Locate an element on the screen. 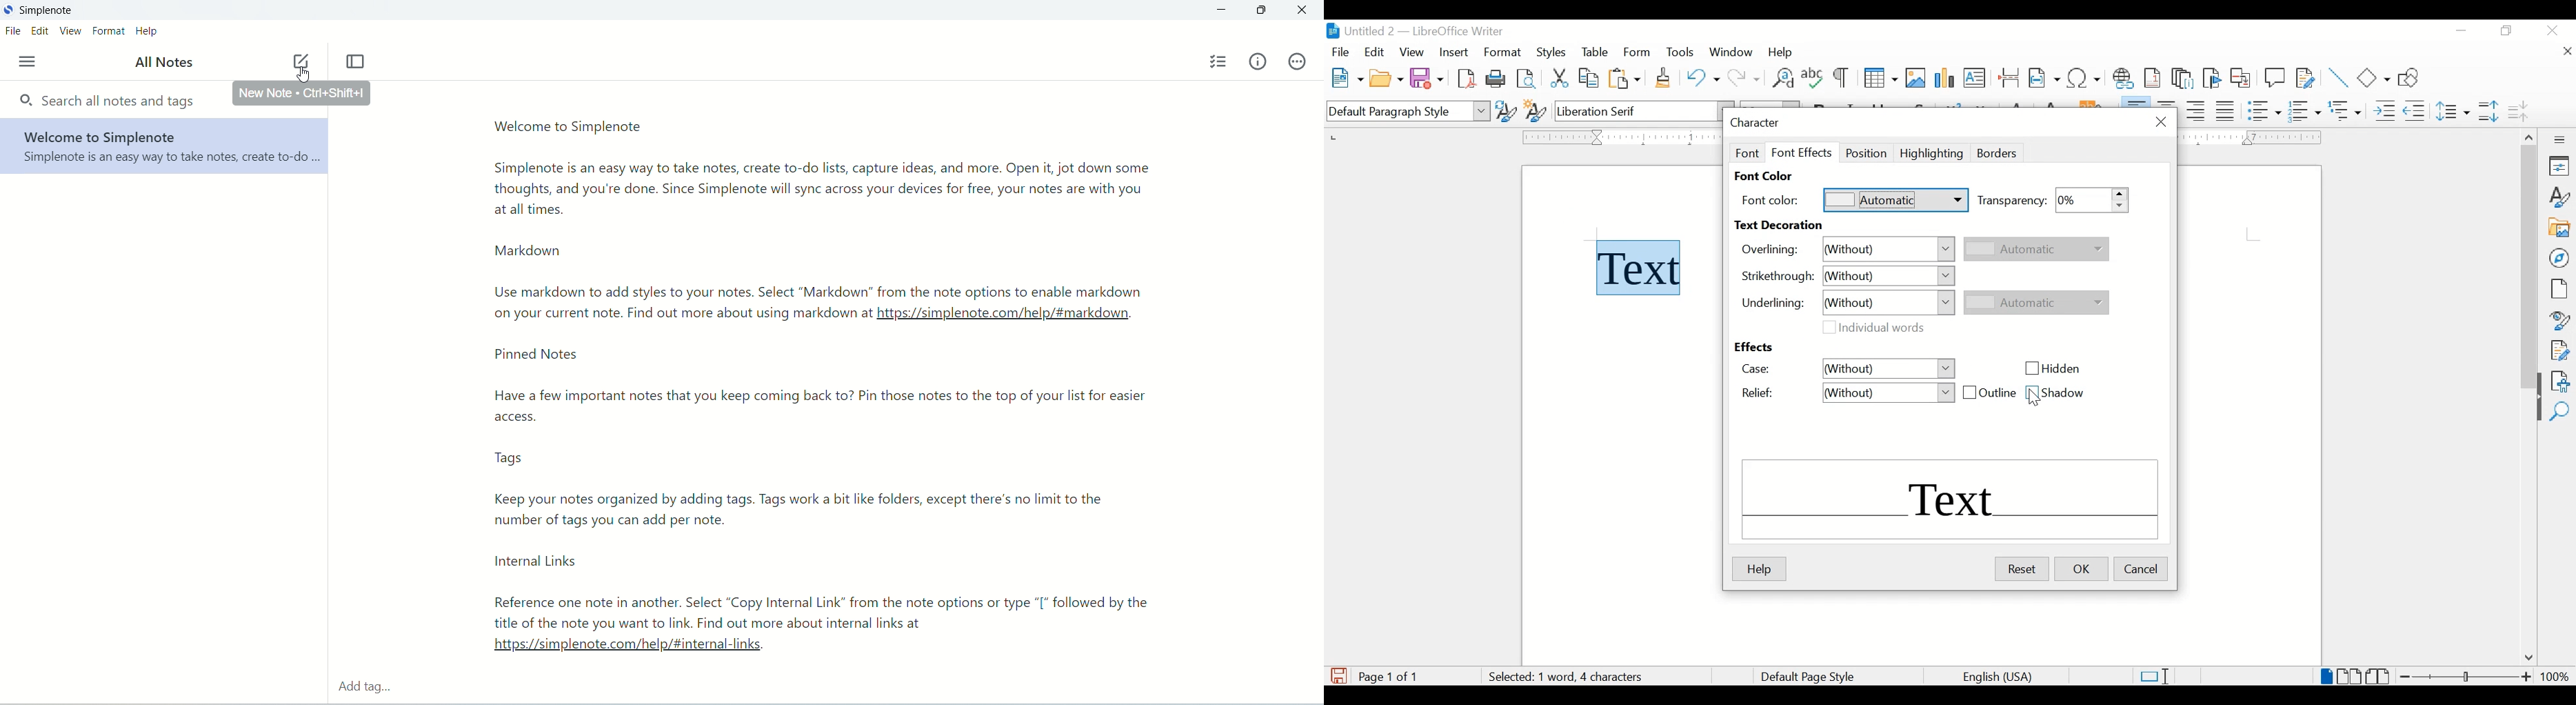  fiel is located at coordinates (1341, 53).